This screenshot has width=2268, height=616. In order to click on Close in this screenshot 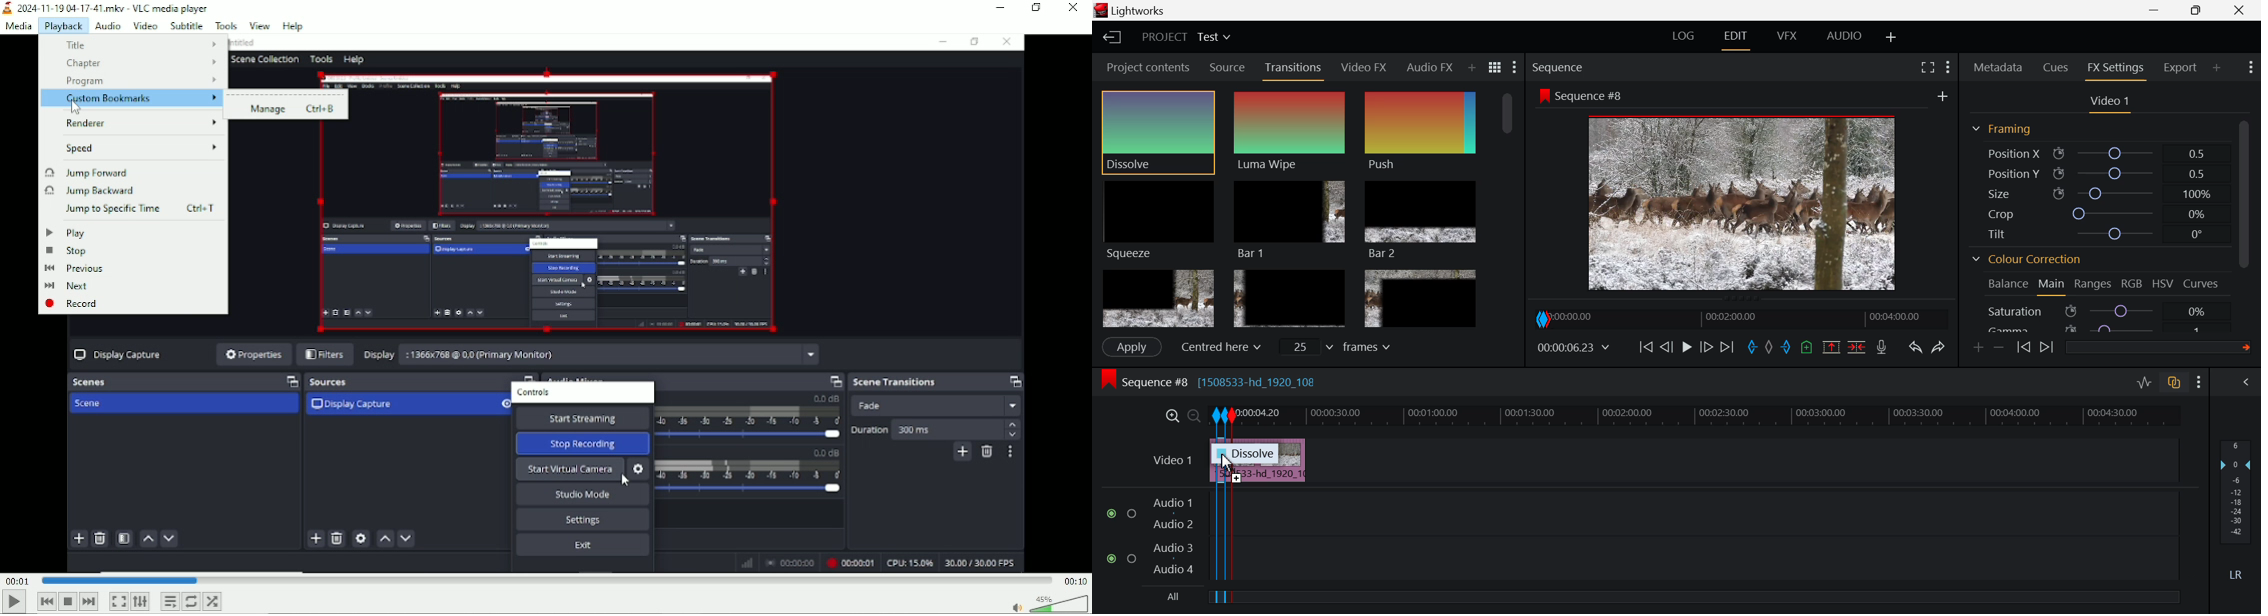, I will do `click(2237, 10)`.